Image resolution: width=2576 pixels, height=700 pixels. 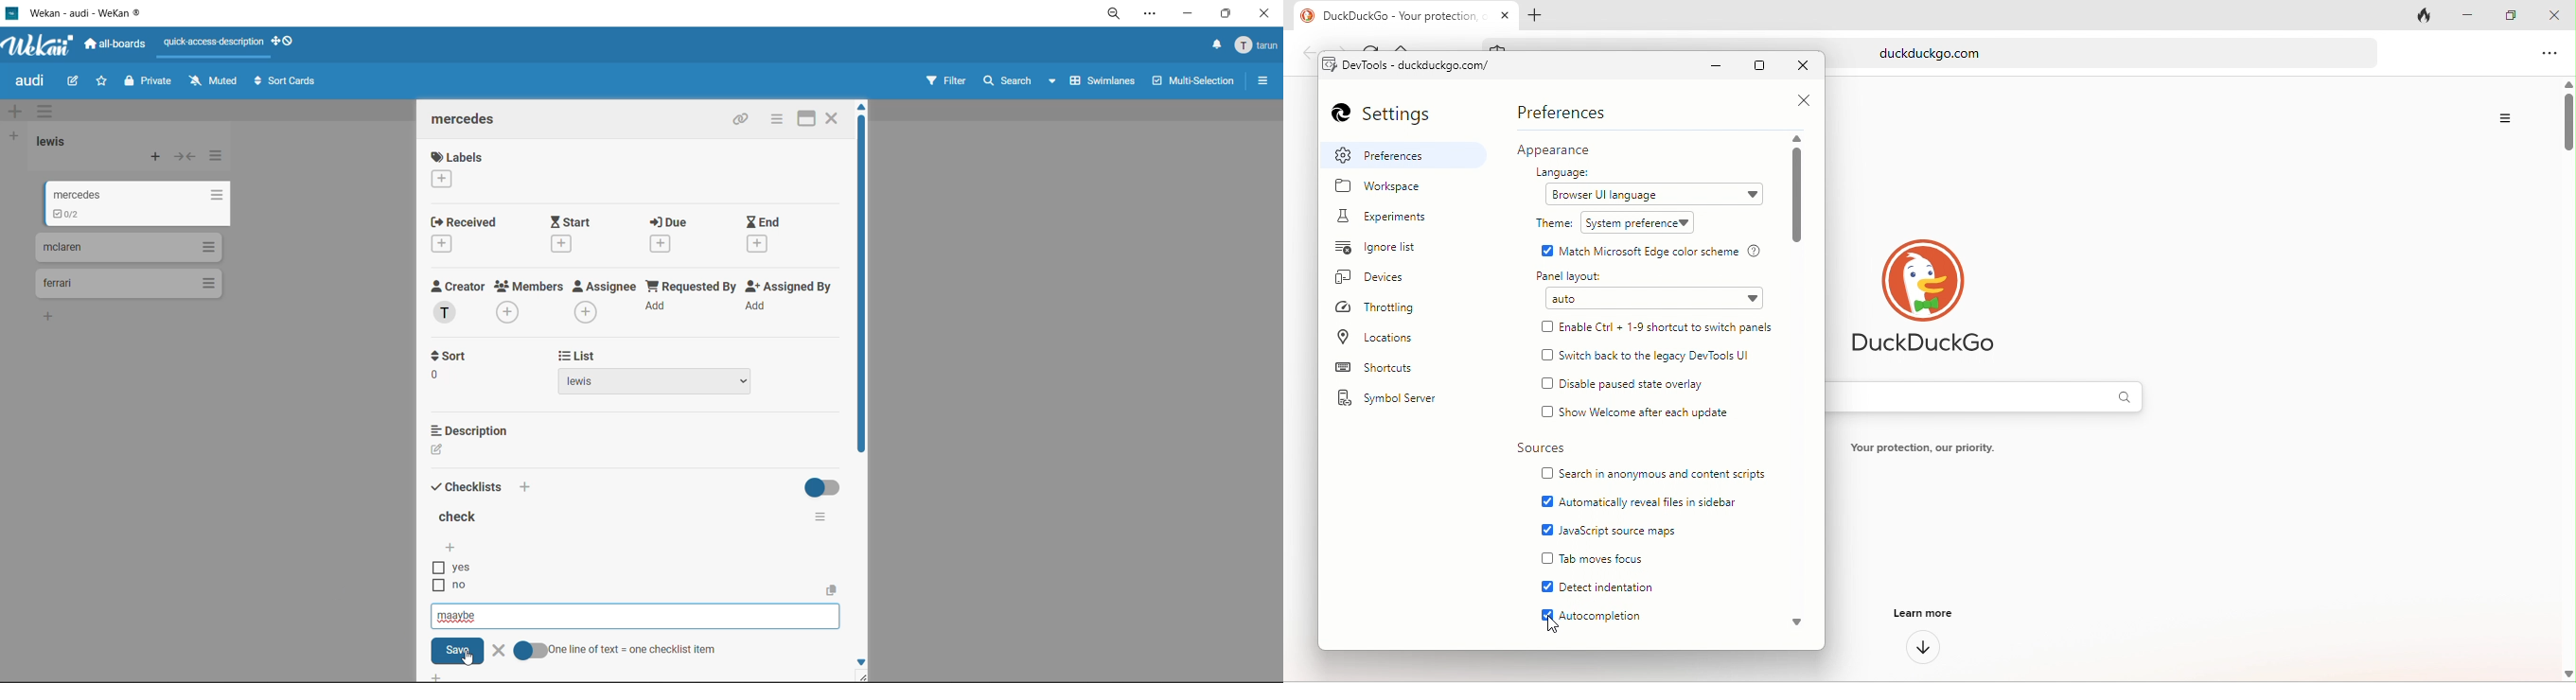 What do you see at coordinates (287, 82) in the screenshot?
I see `sort cards` at bounding box center [287, 82].